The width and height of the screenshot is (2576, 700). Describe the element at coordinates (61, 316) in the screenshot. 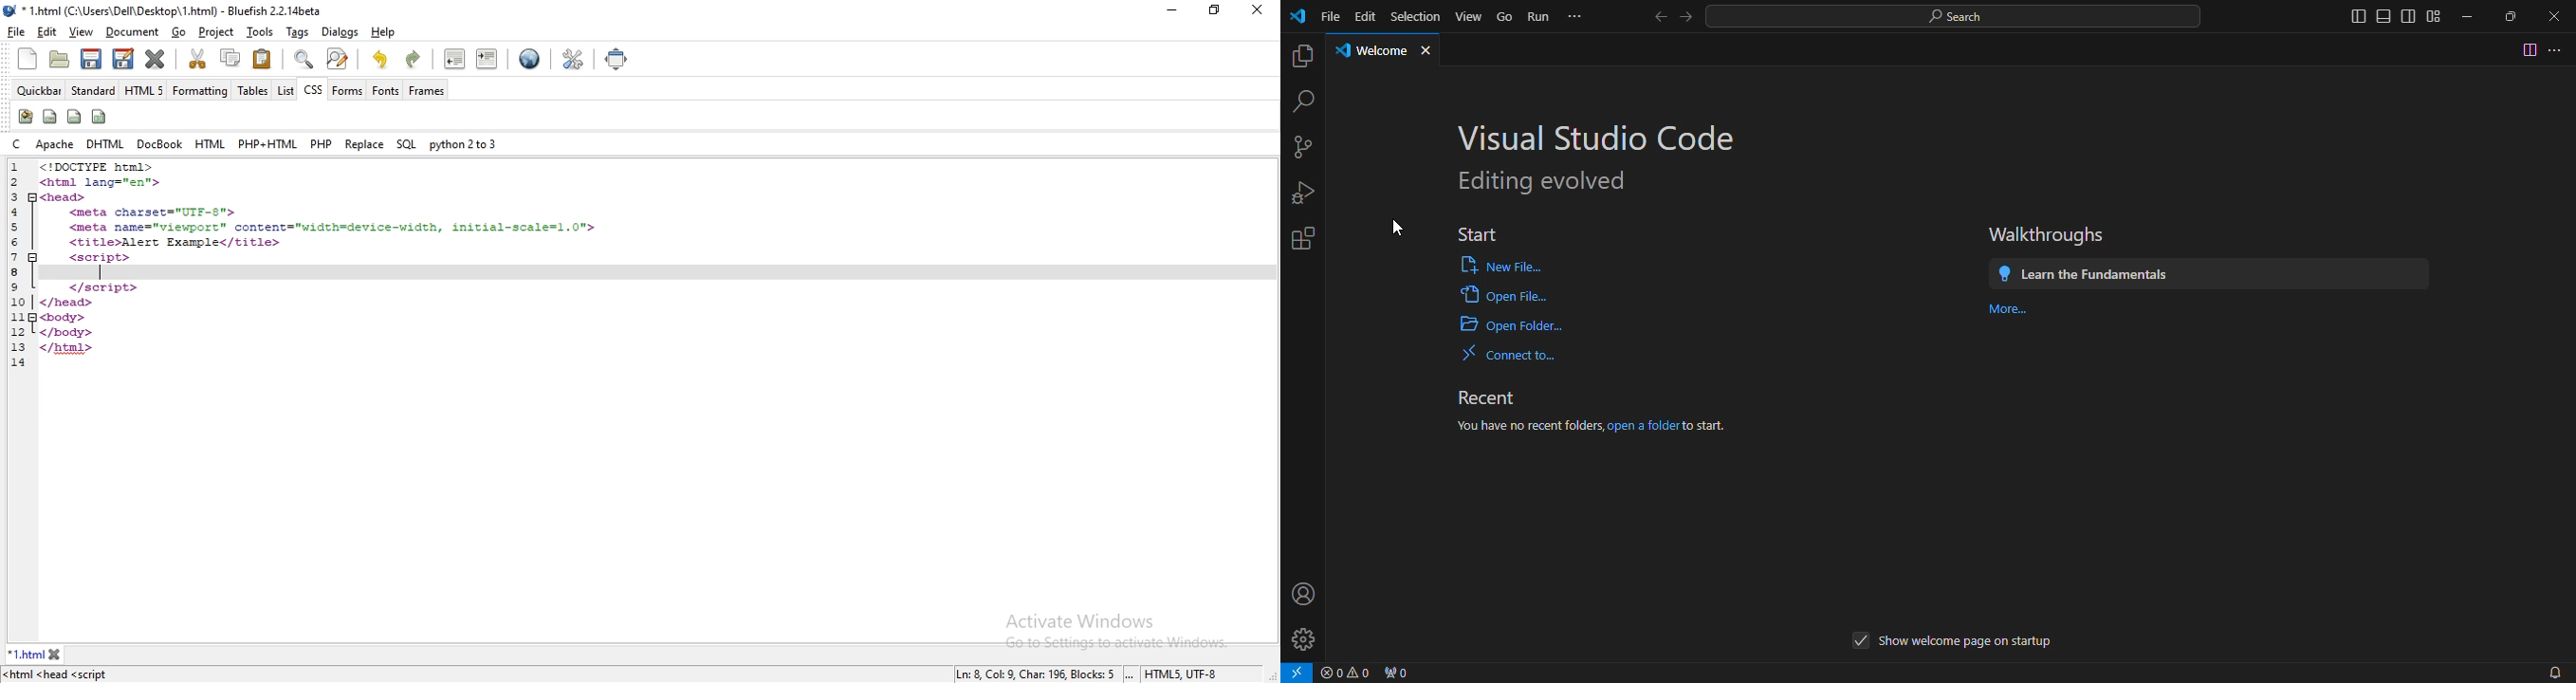

I see `<body>` at that location.